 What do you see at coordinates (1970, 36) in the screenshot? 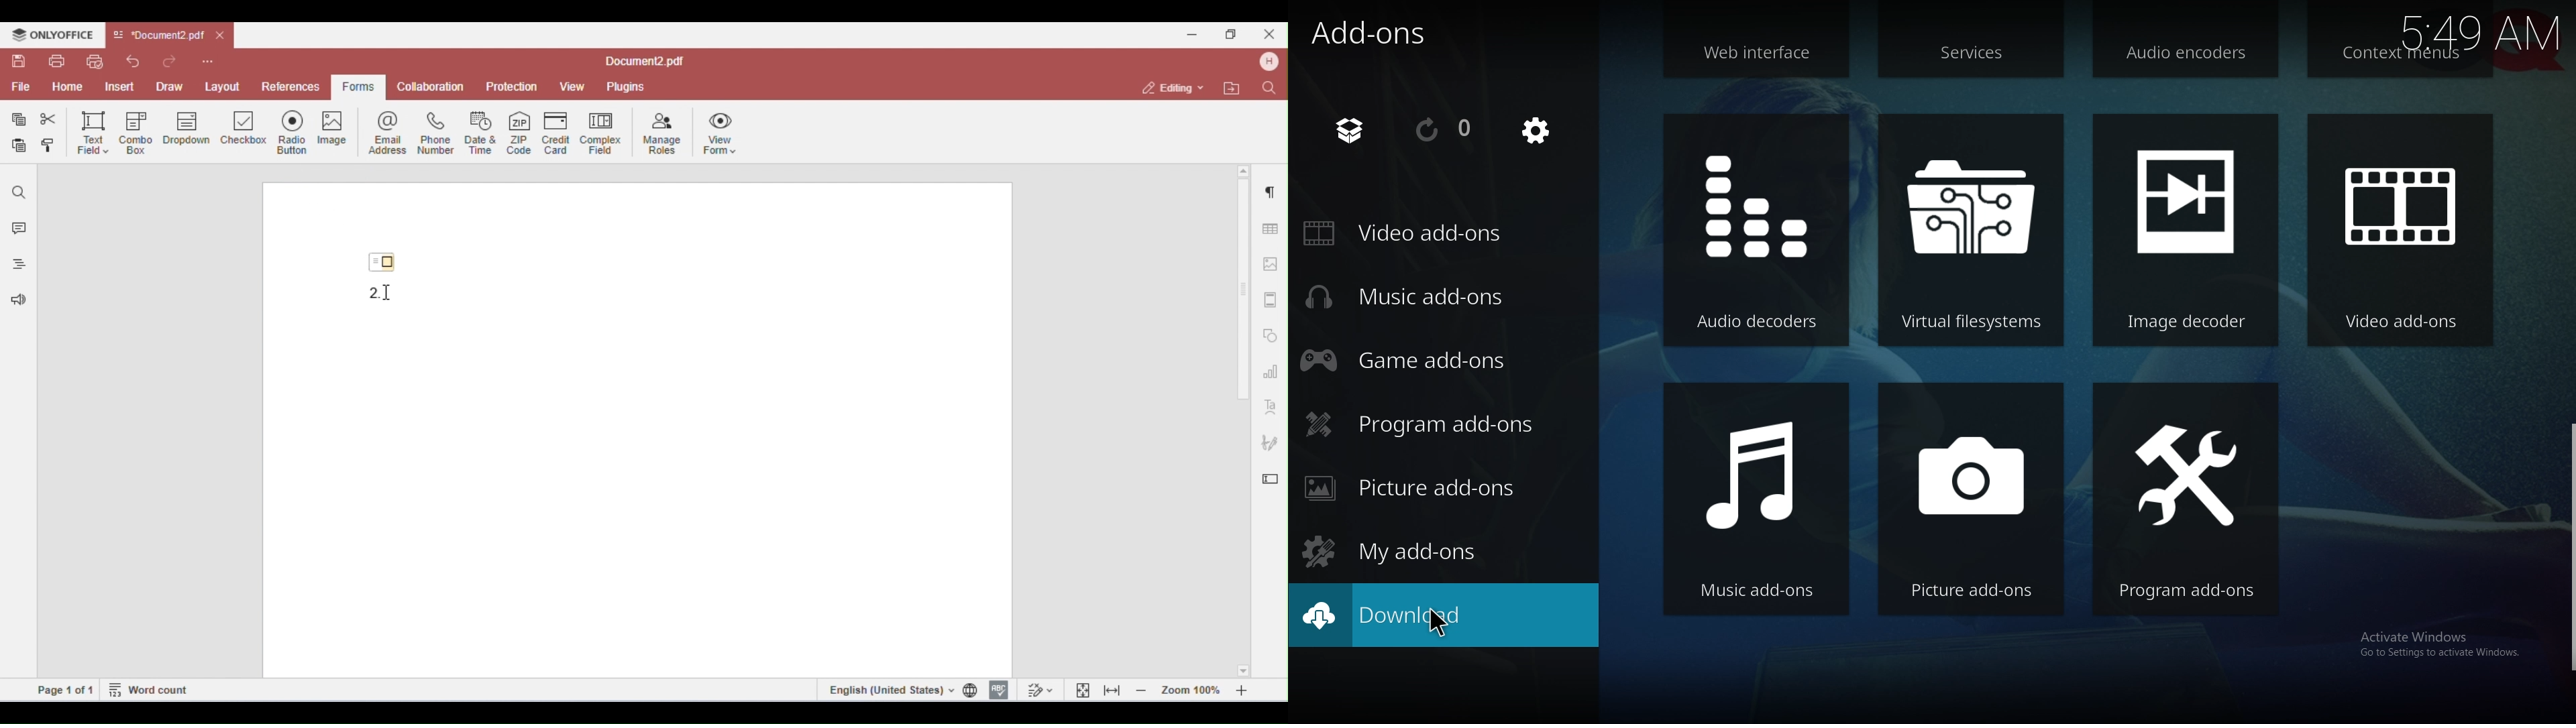
I see `services` at bounding box center [1970, 36].